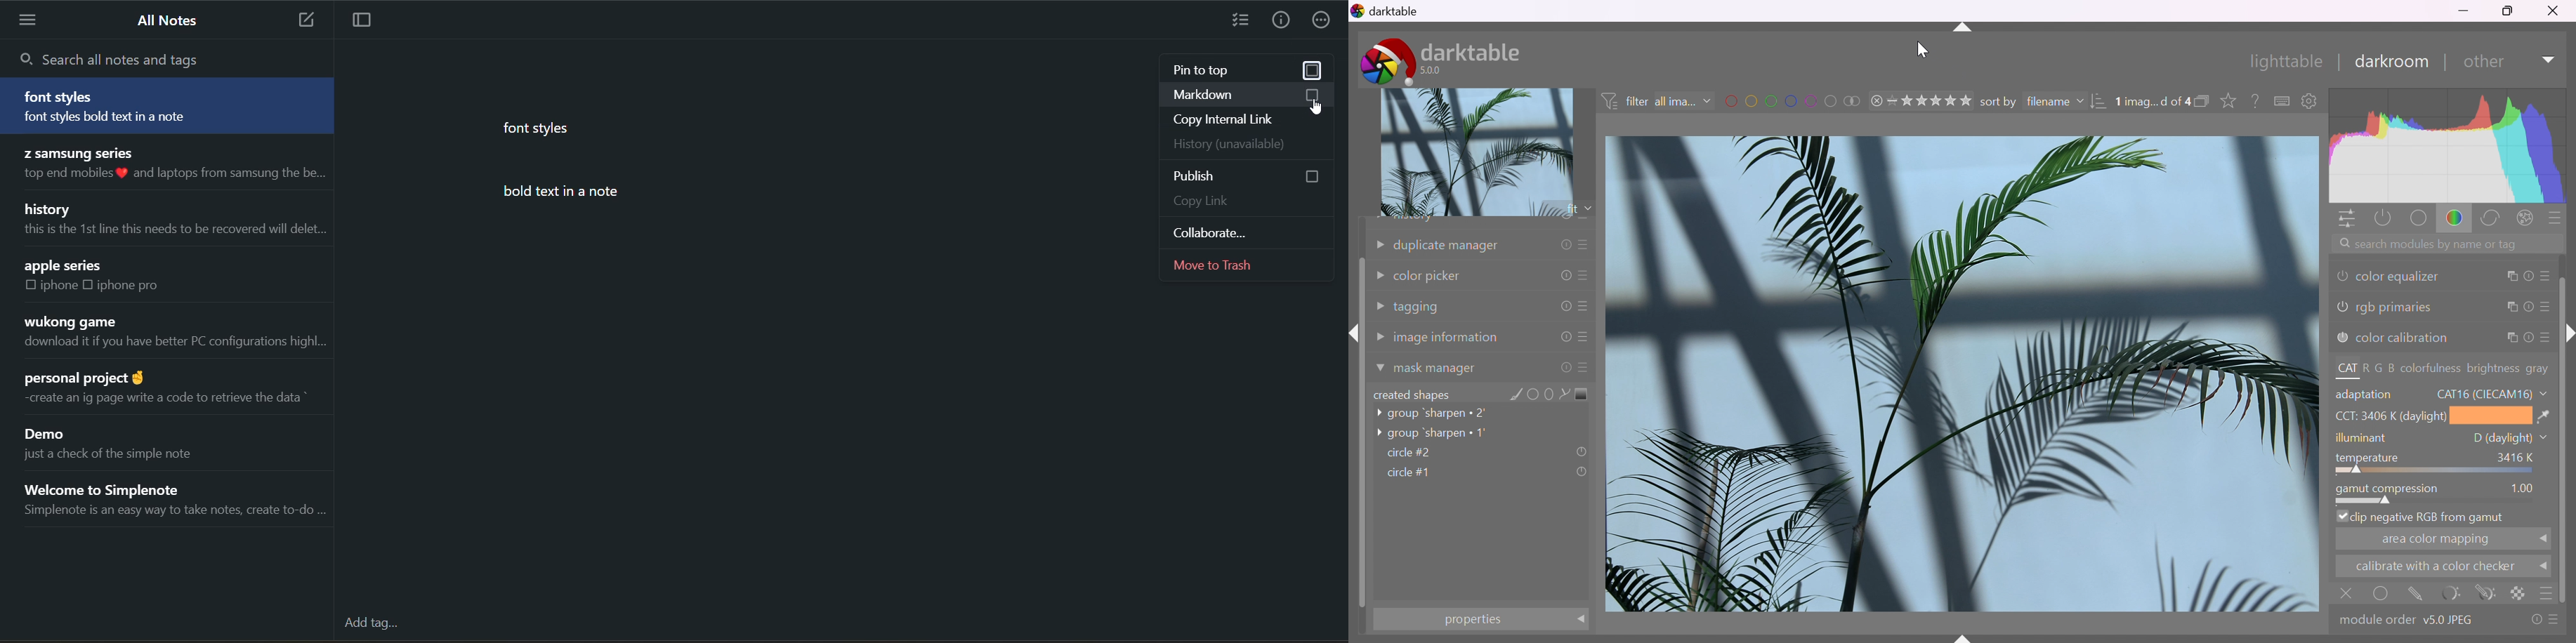  Describe the element at coordinates (2152, 102) in the screenshot. I see `1 image selected of 4` at that location.